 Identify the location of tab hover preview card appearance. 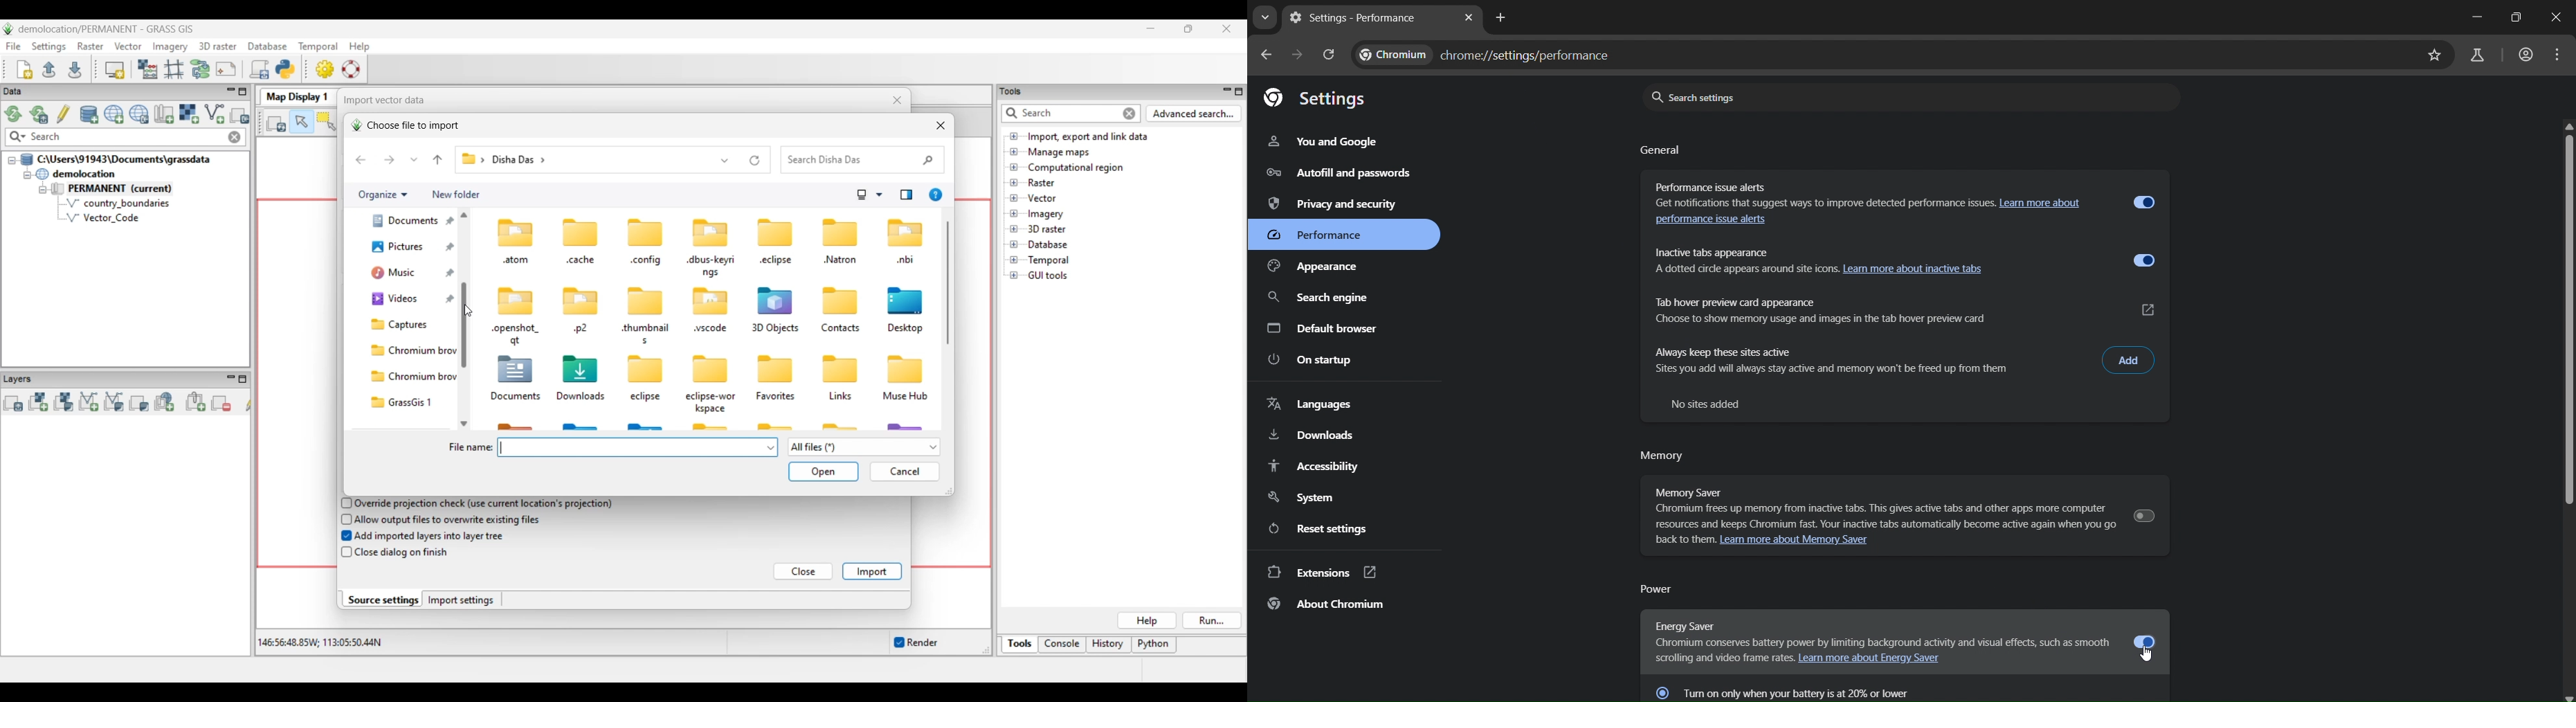
(1870, 307).